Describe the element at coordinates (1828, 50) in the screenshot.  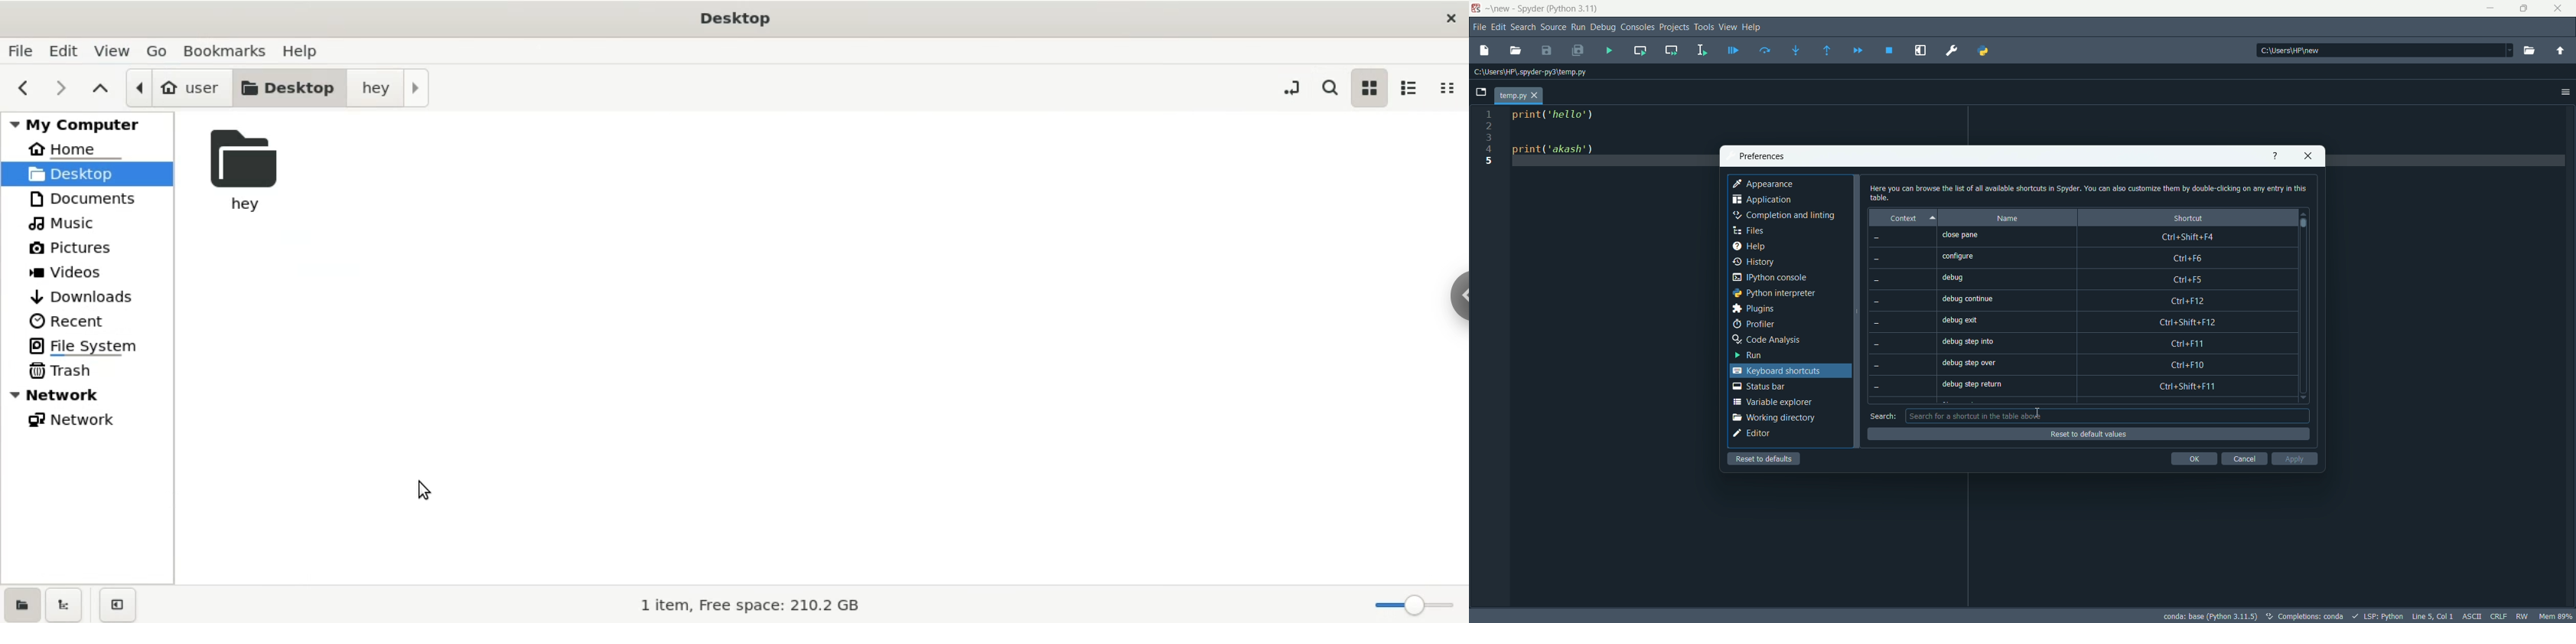
I see `continue execution untill next function` at that location.